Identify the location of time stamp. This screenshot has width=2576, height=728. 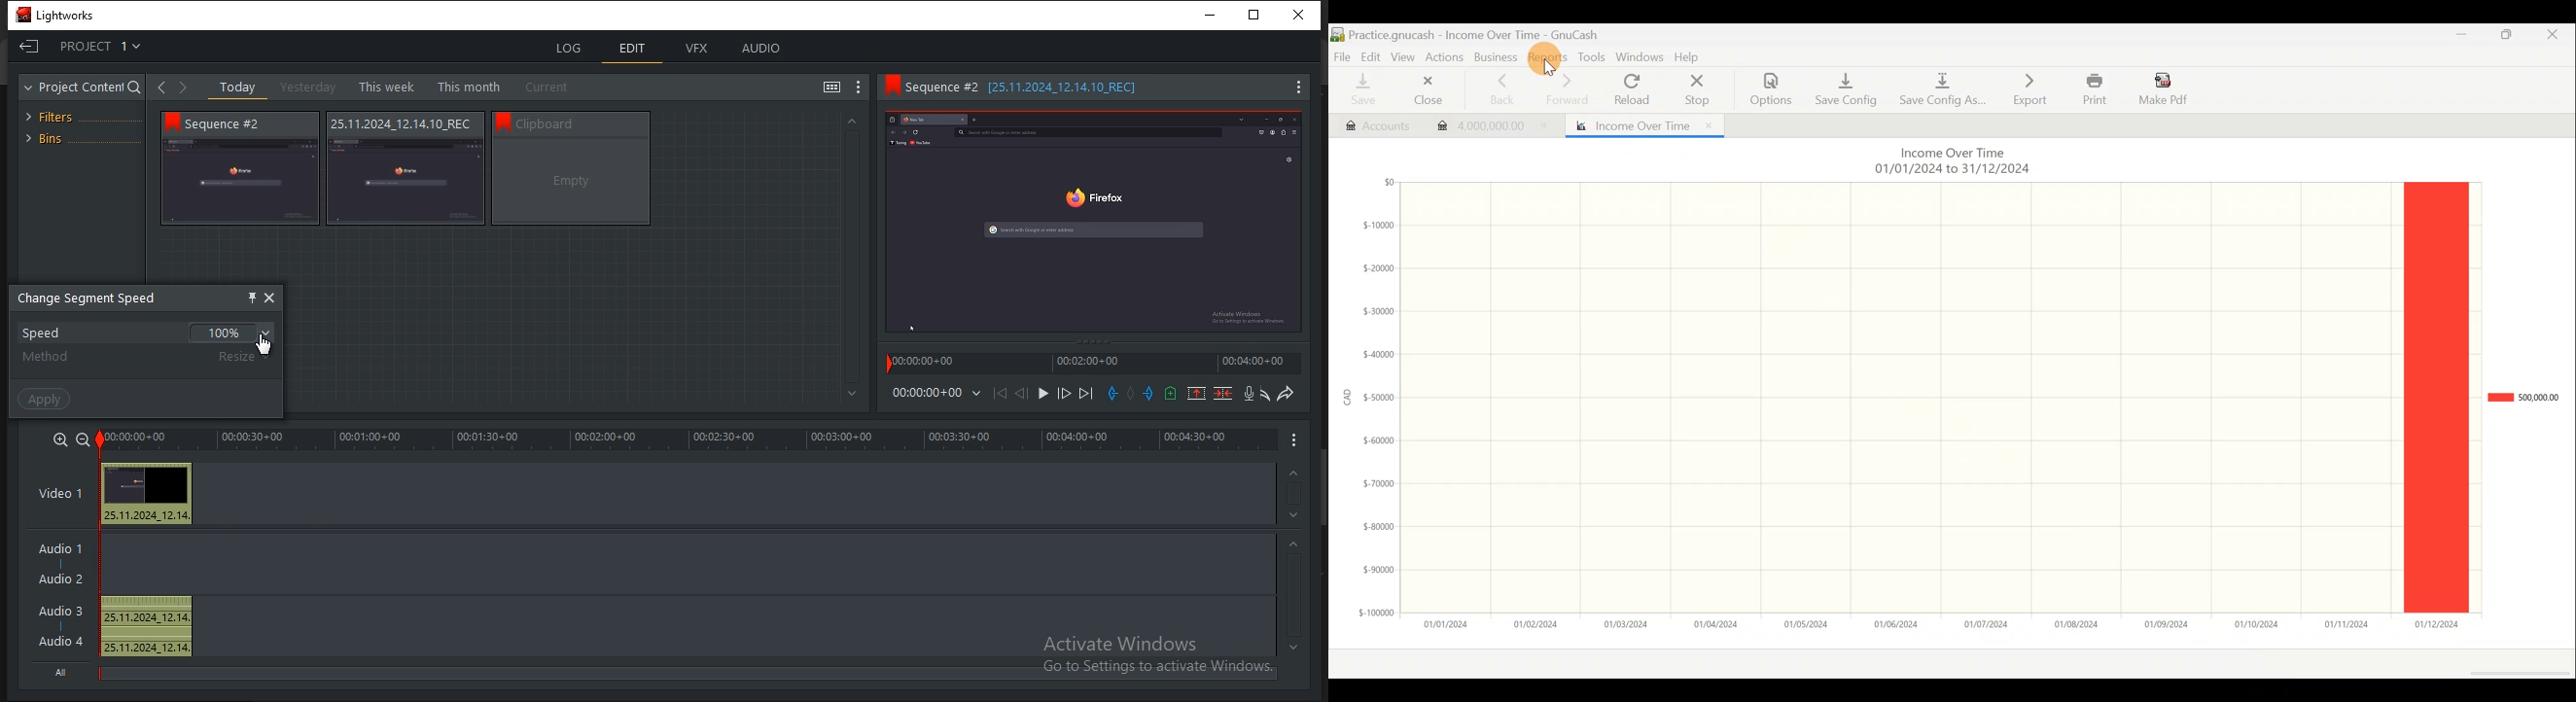
(1255, 364).